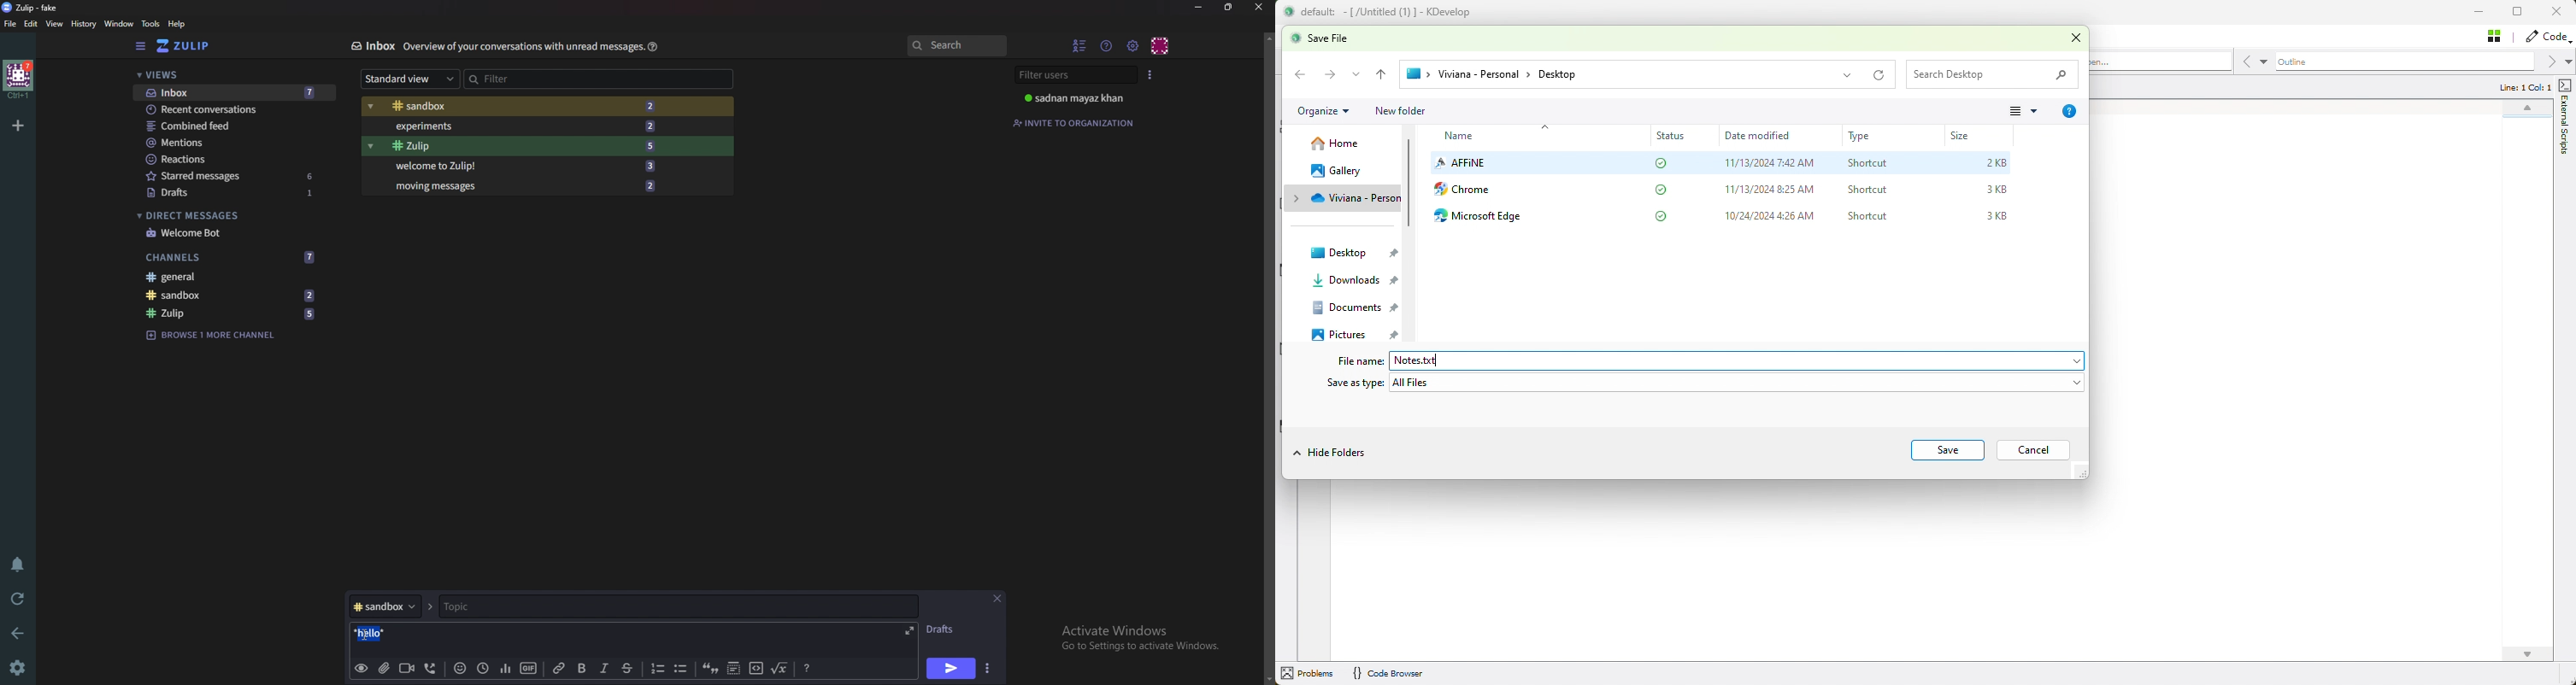  Describe the element at coordinates (559, 668) in the screenshot. I see `link` at that location.